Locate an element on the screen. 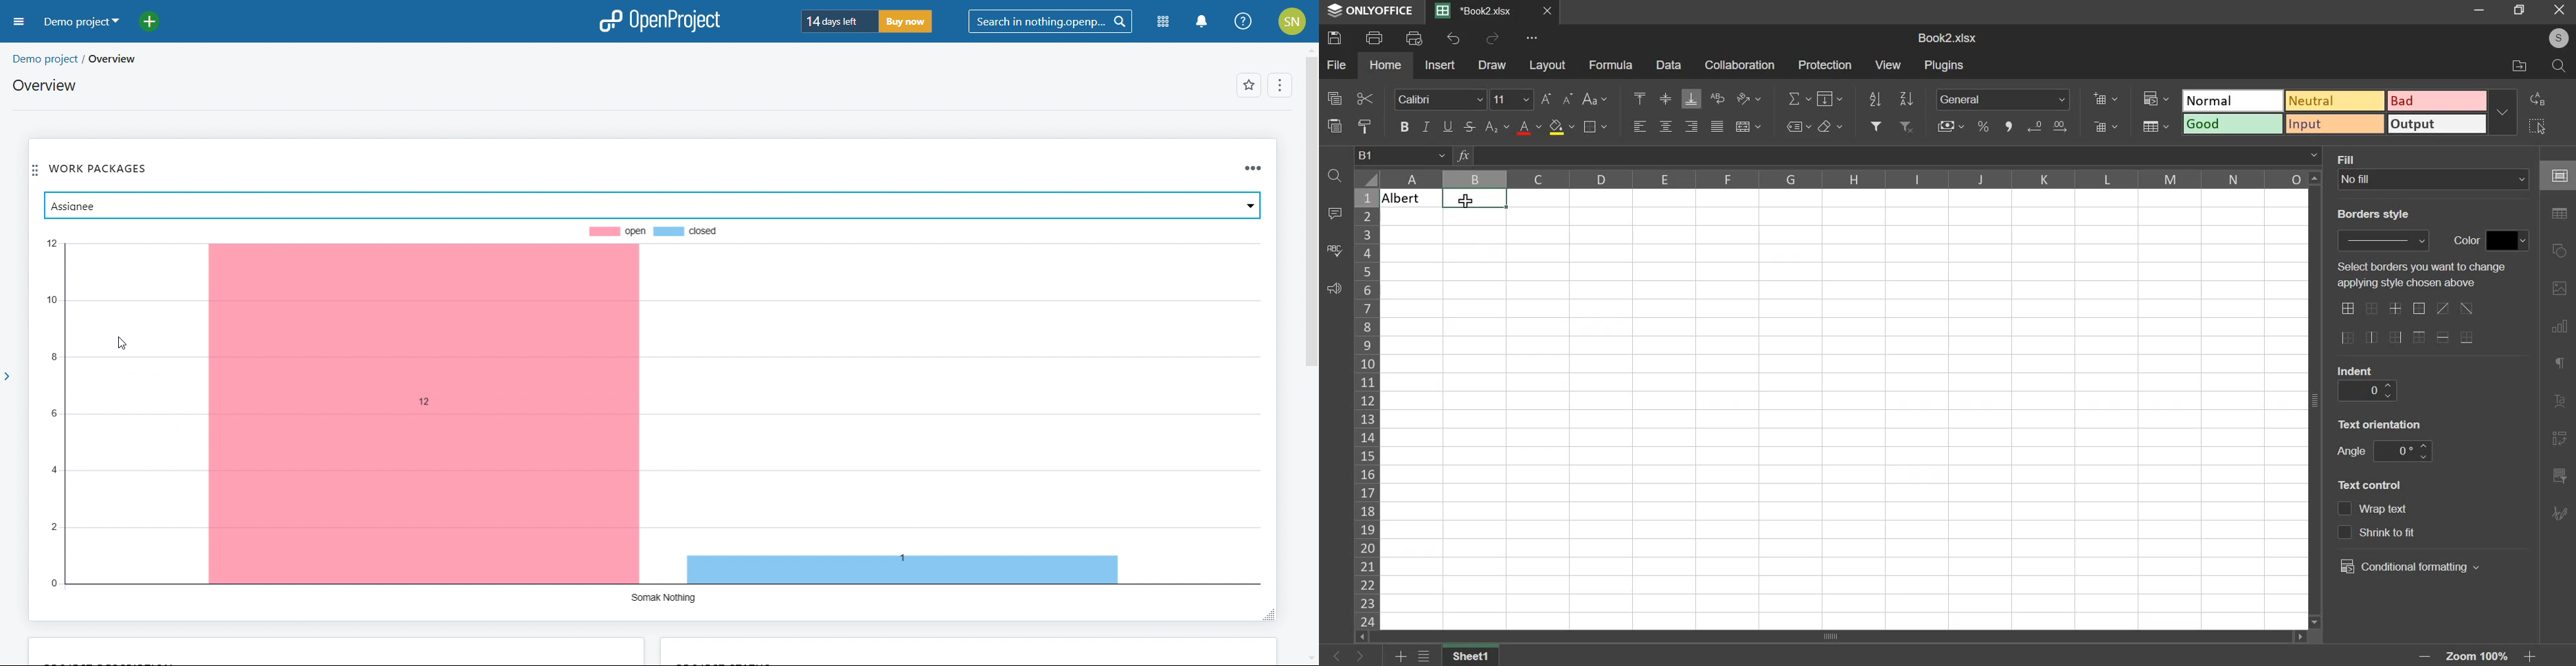 This screenshot has width=2576, height=672. merge & center is located at coordinates (1748, 126).